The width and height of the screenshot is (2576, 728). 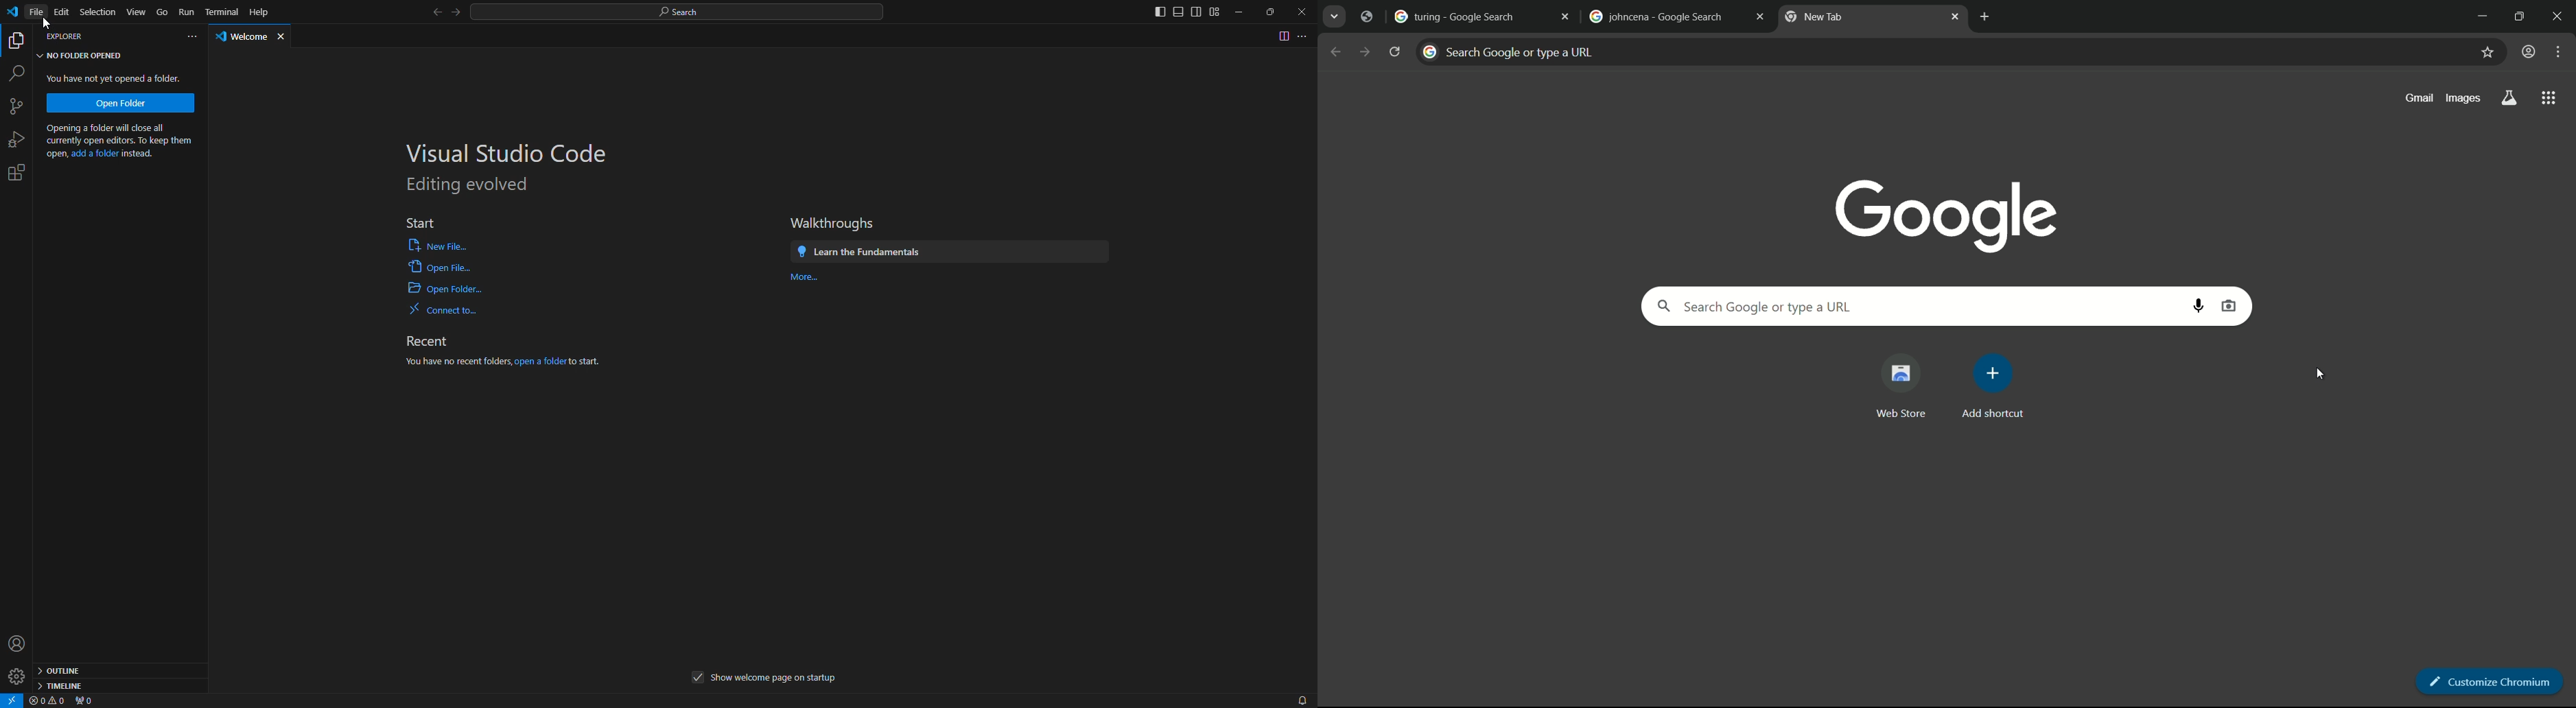 I want to click on explorer, so click(x=18, y=40).